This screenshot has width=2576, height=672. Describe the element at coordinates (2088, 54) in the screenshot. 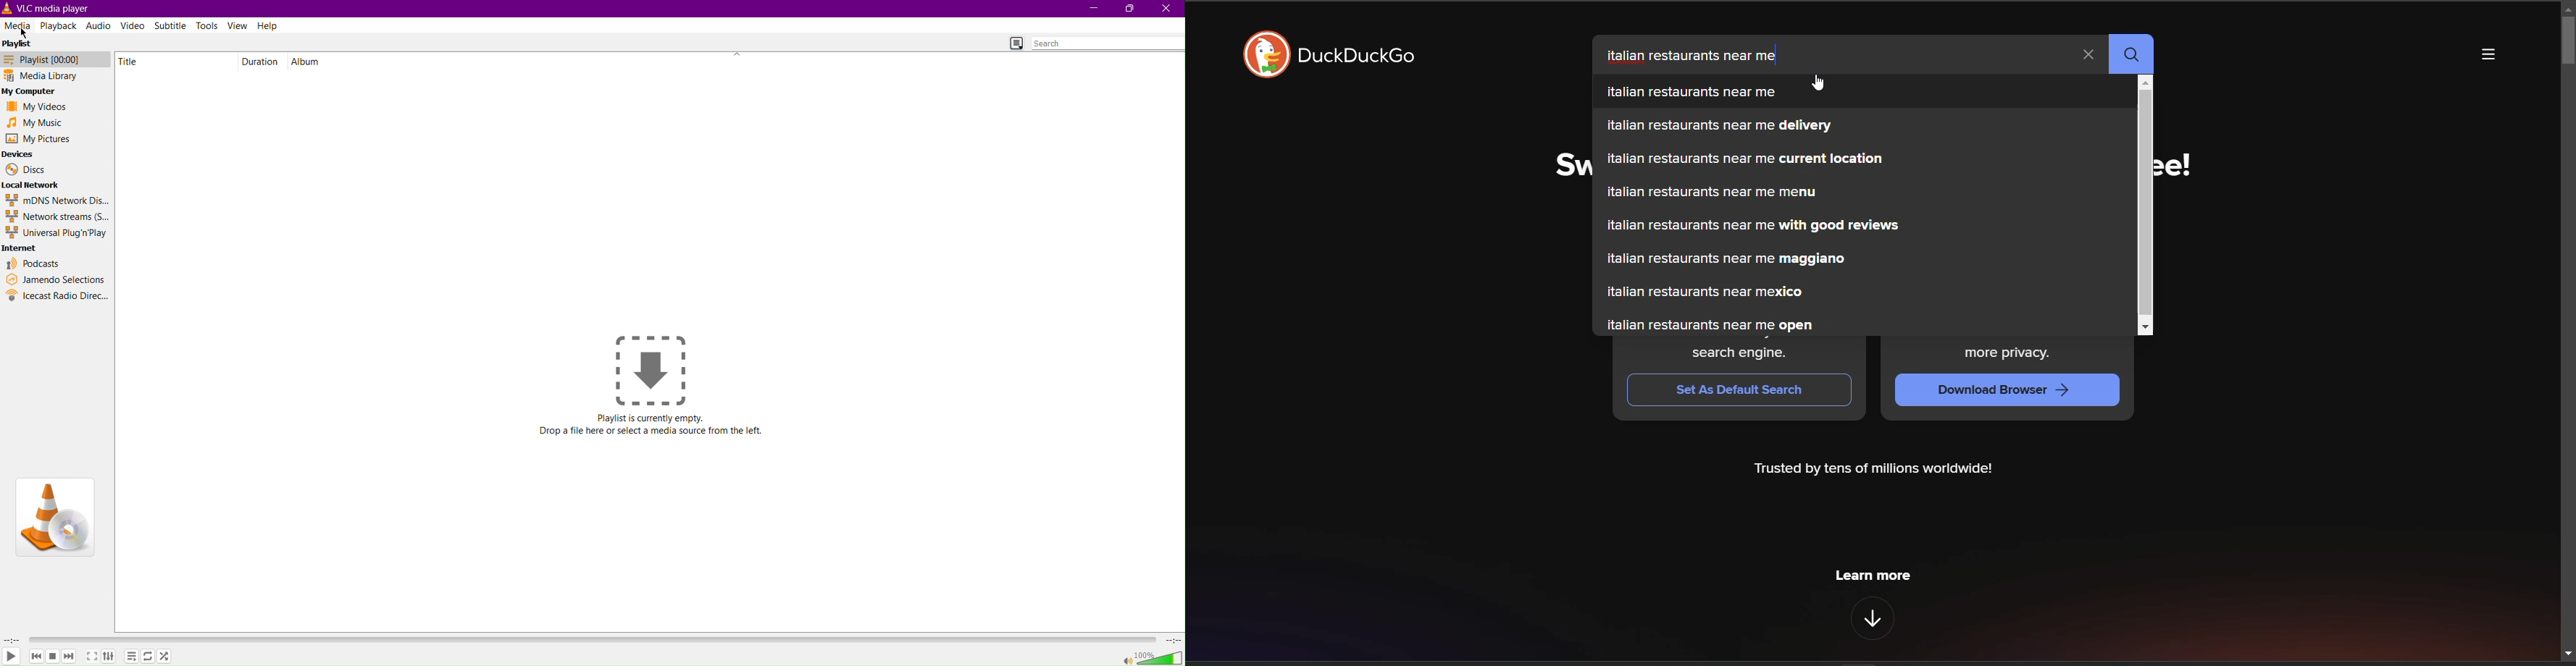

I see `clear search term` at that location.